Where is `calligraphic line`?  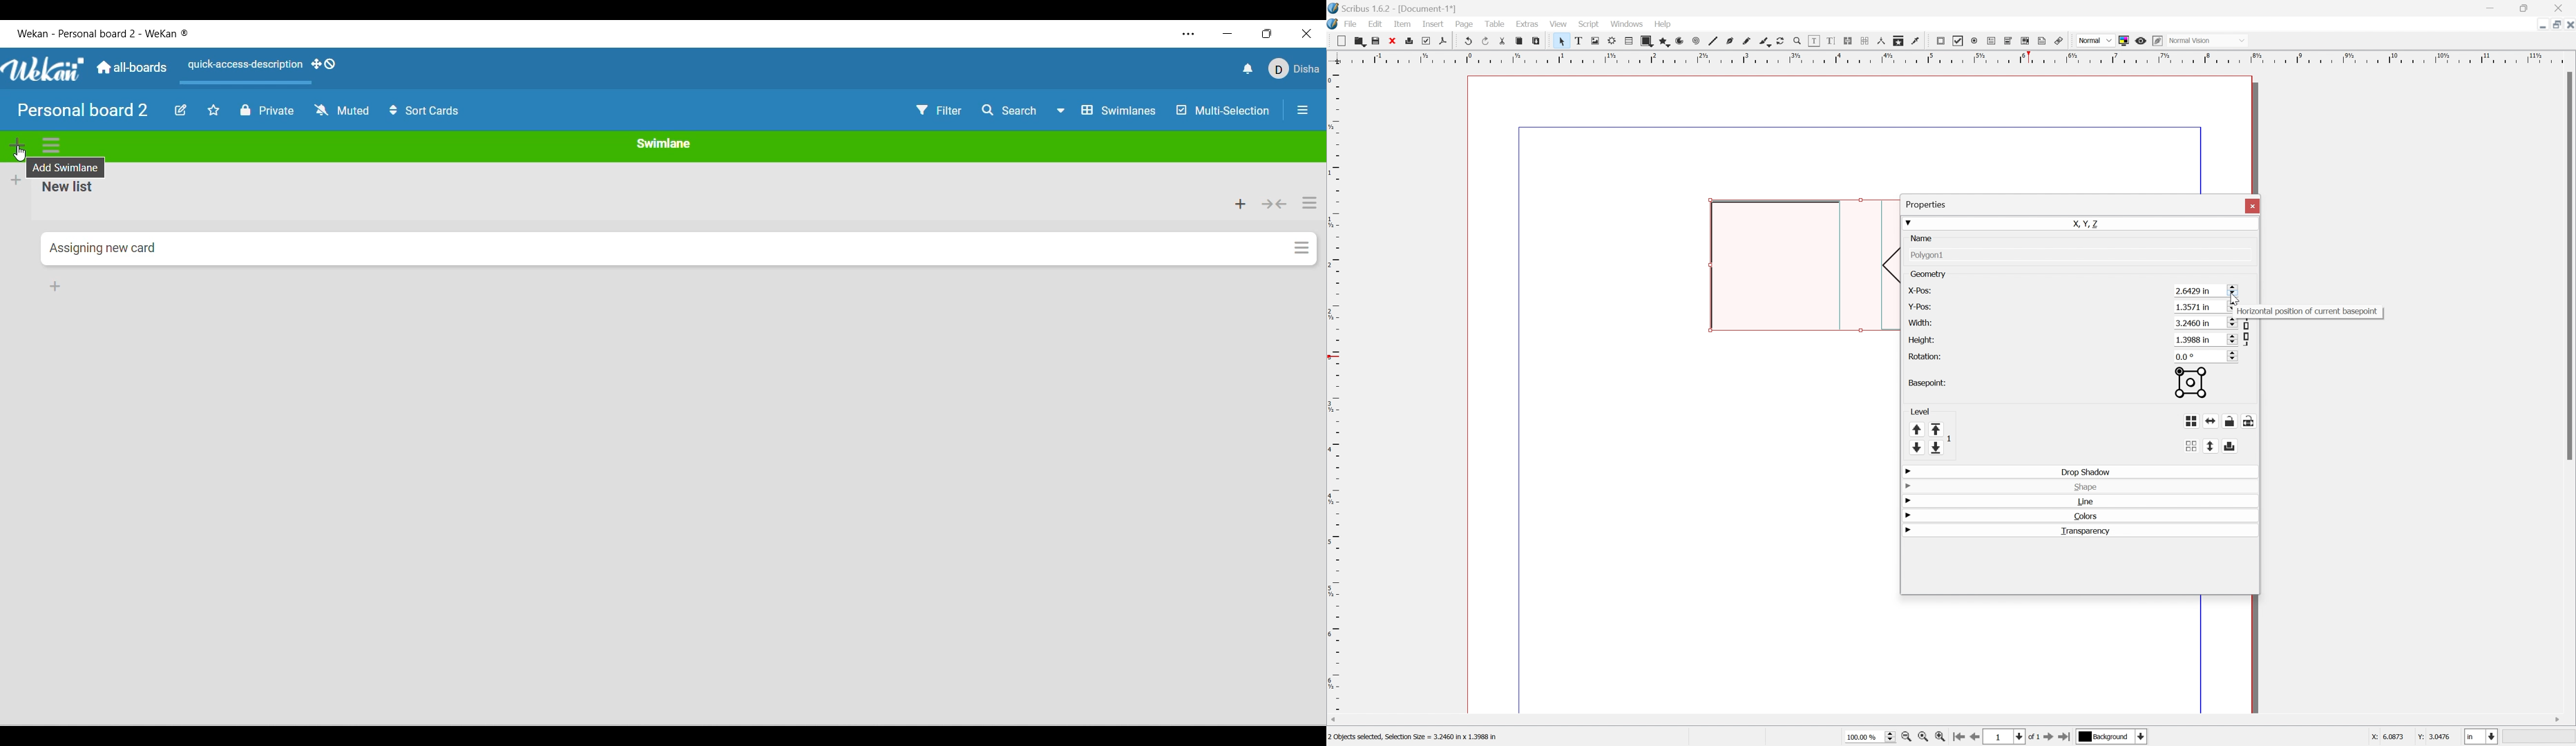
calligraphic line is located at coordinates (1762, 40).